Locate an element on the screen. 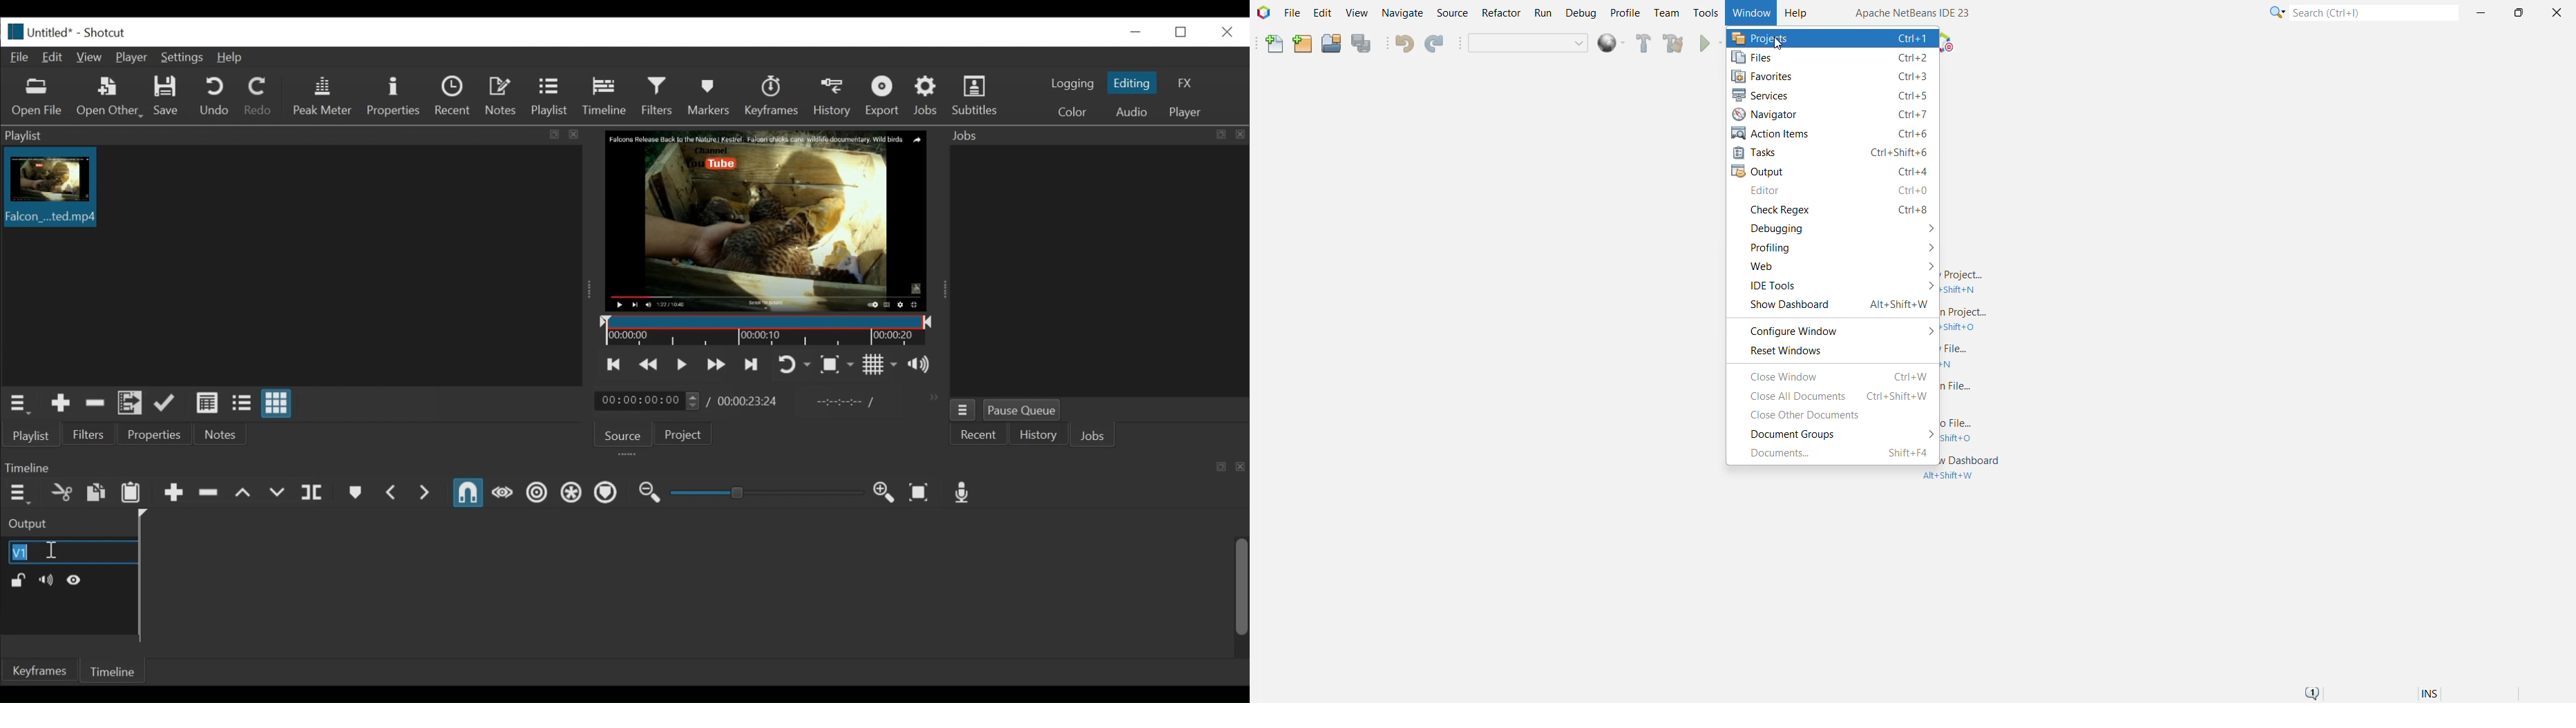 This screenshot has height=728, width=2576. Current duration is located at coordinates (648, 402).